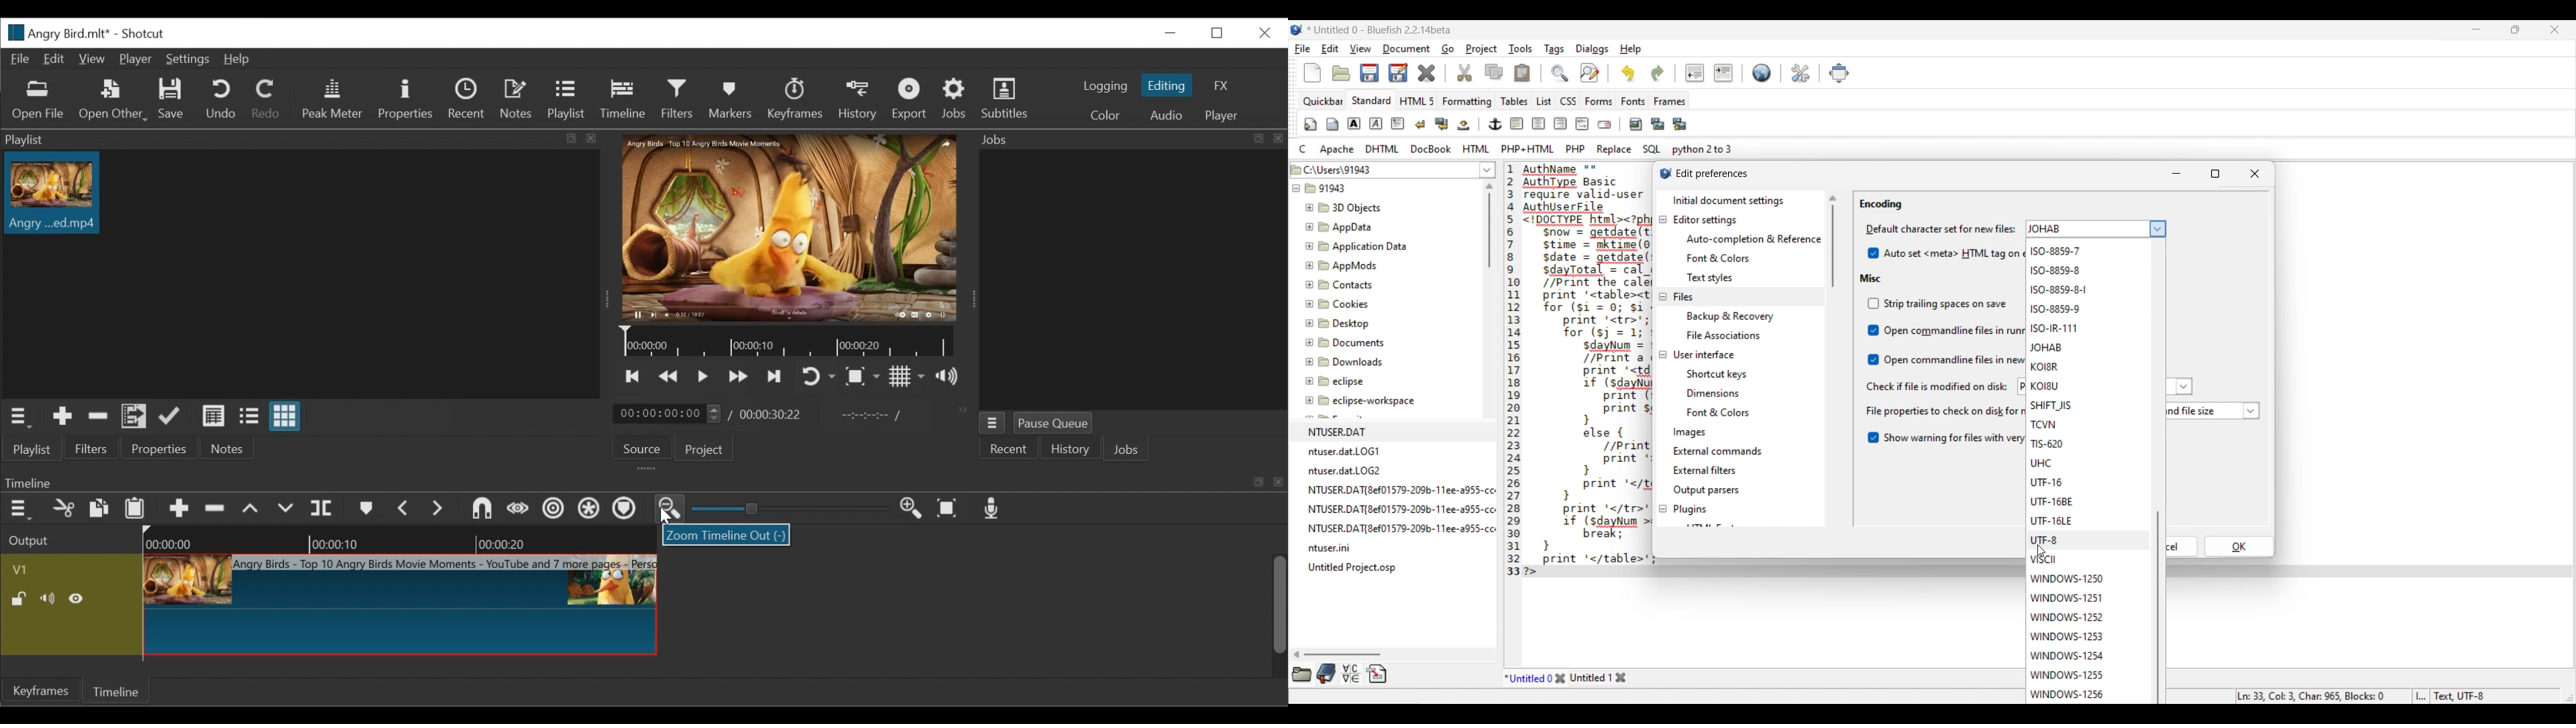 The image size is (2576, 728). Describe the element at coordinates (1945, 412) in the screenshot. I see `Indicates file properties to check on disk for modification` at that location.